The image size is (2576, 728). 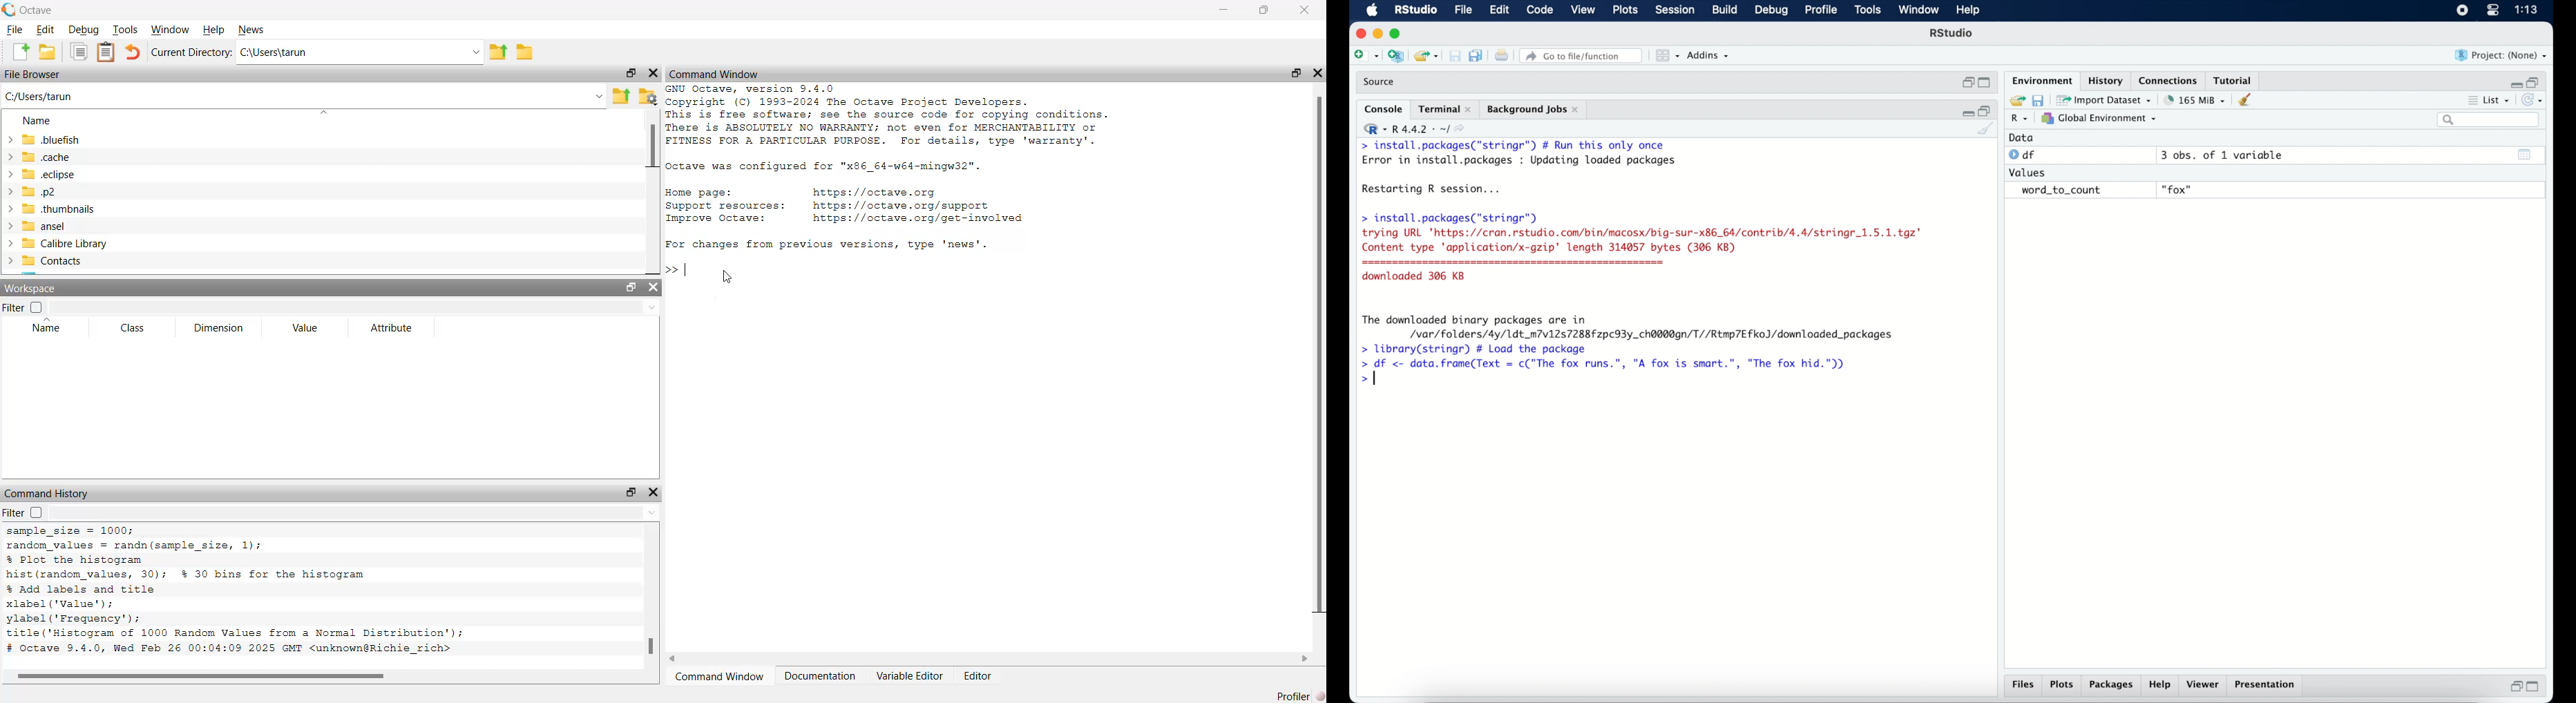 What do you see at coordinates (1372, 10) in the screenshot?
I see `macOS` at bounding box center [1372, 10].